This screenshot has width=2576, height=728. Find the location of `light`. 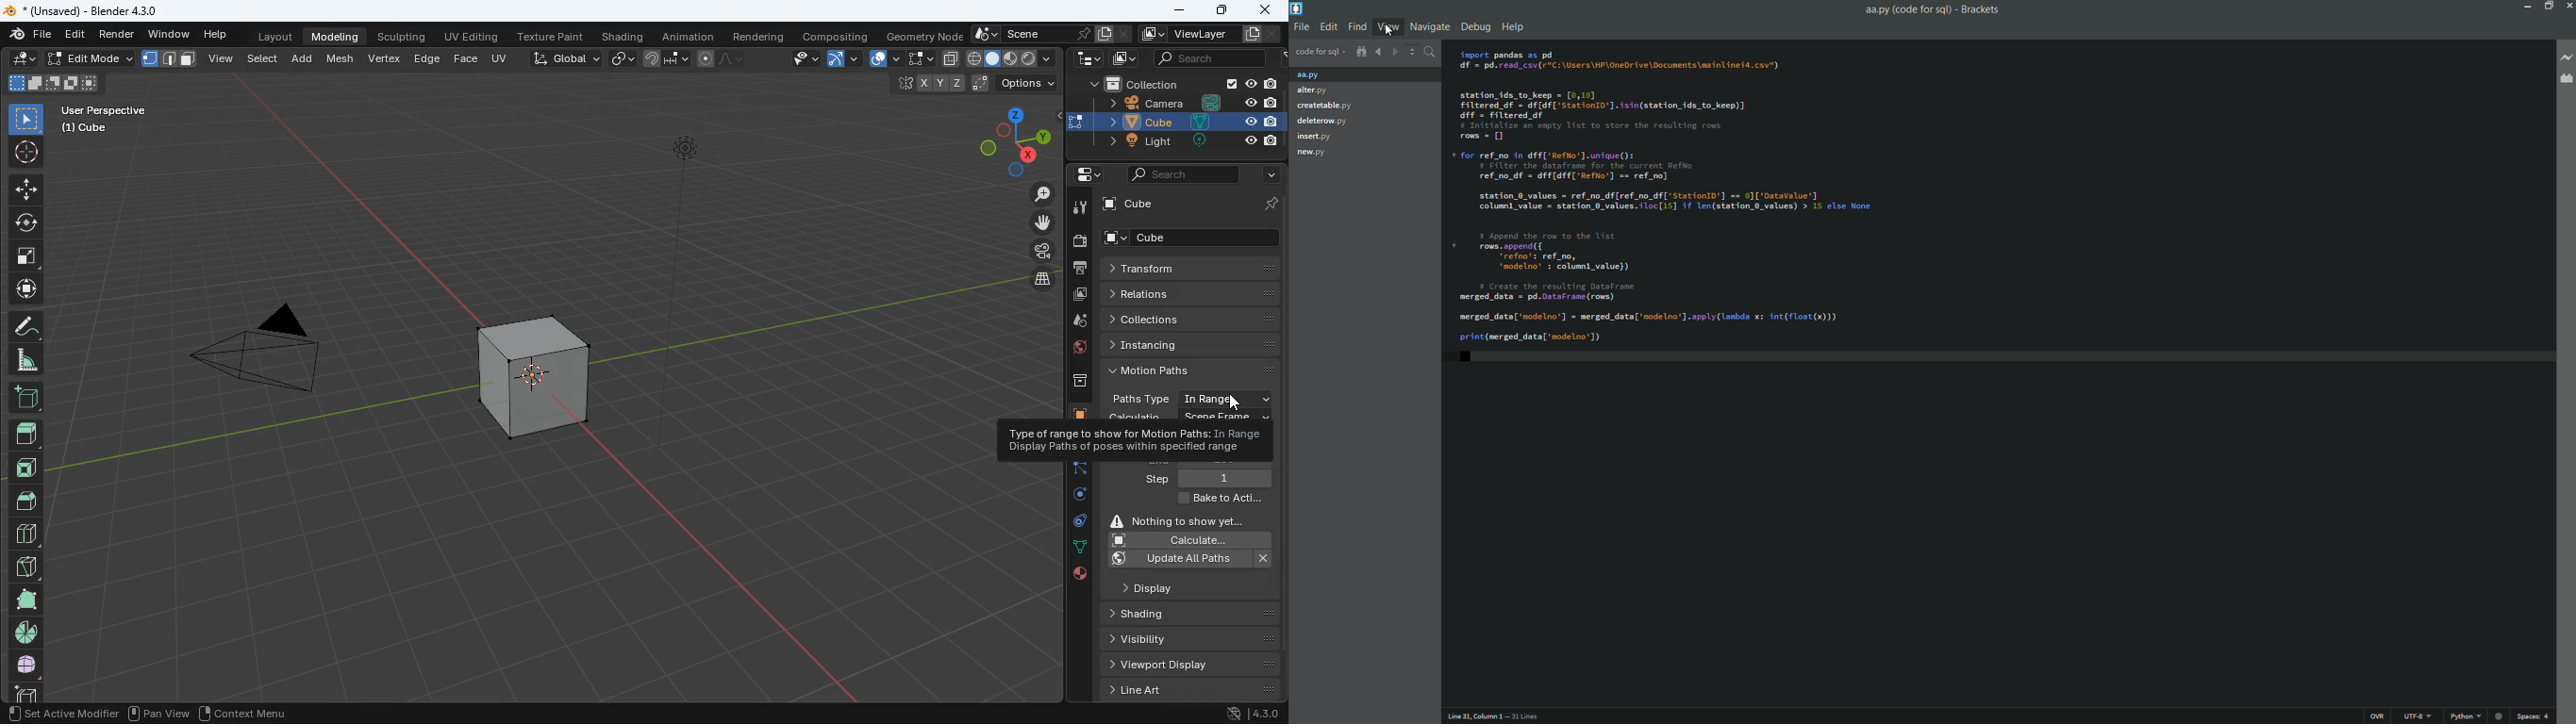

light is located at coordinates (1188, 141).